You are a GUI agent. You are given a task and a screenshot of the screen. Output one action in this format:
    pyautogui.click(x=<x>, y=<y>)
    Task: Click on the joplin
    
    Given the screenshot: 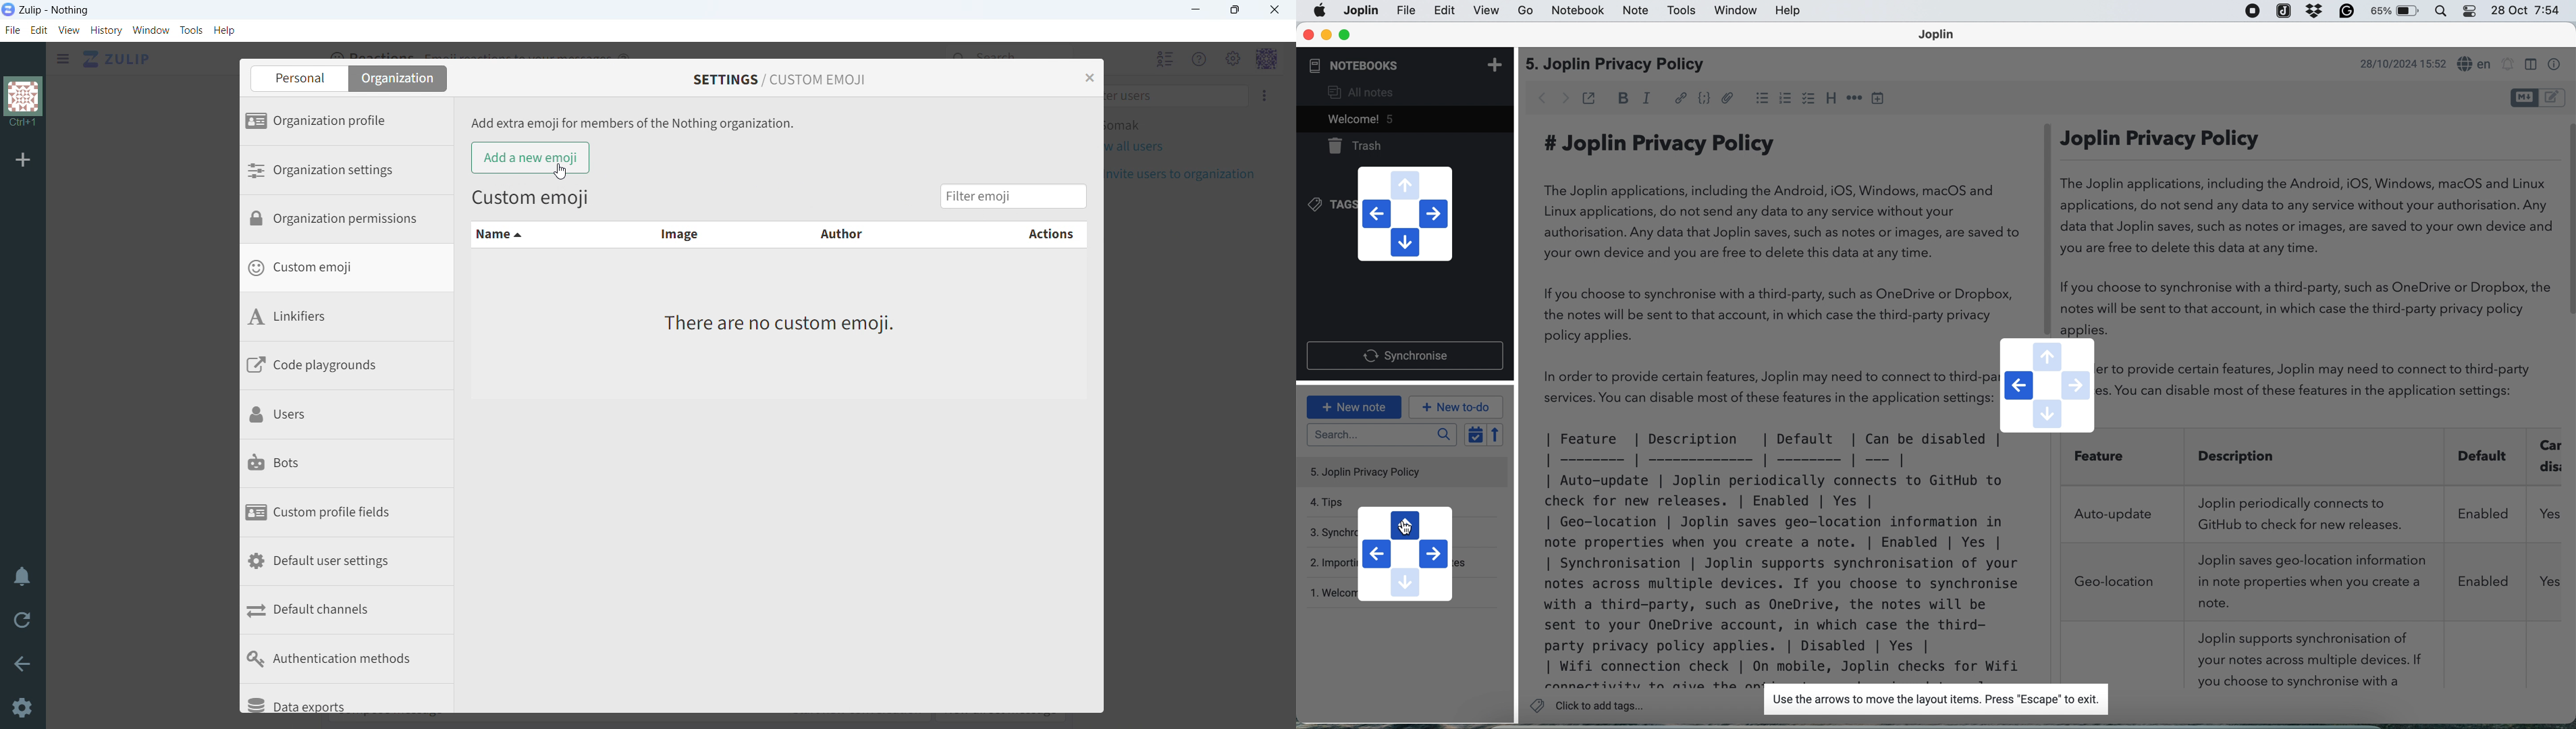 What is the action you would take?
    pyautogui.click(x=2284, y=10)
    